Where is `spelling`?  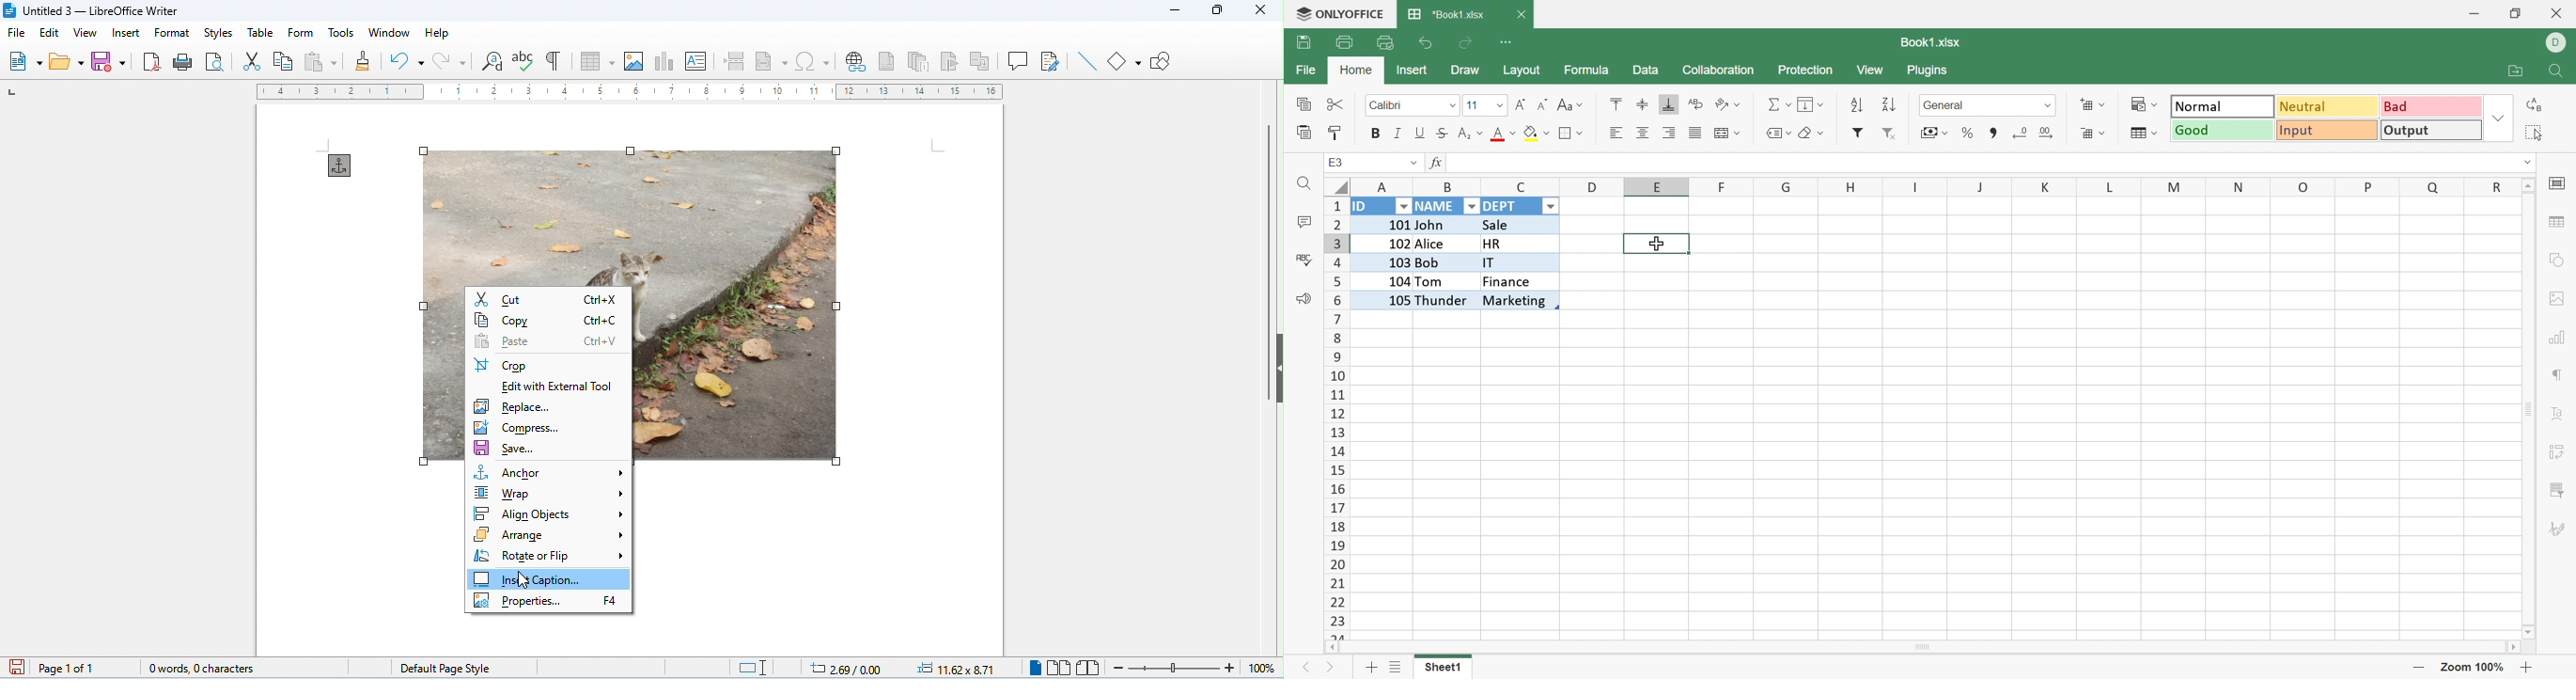
spelling is located at coordinates (525, 61).